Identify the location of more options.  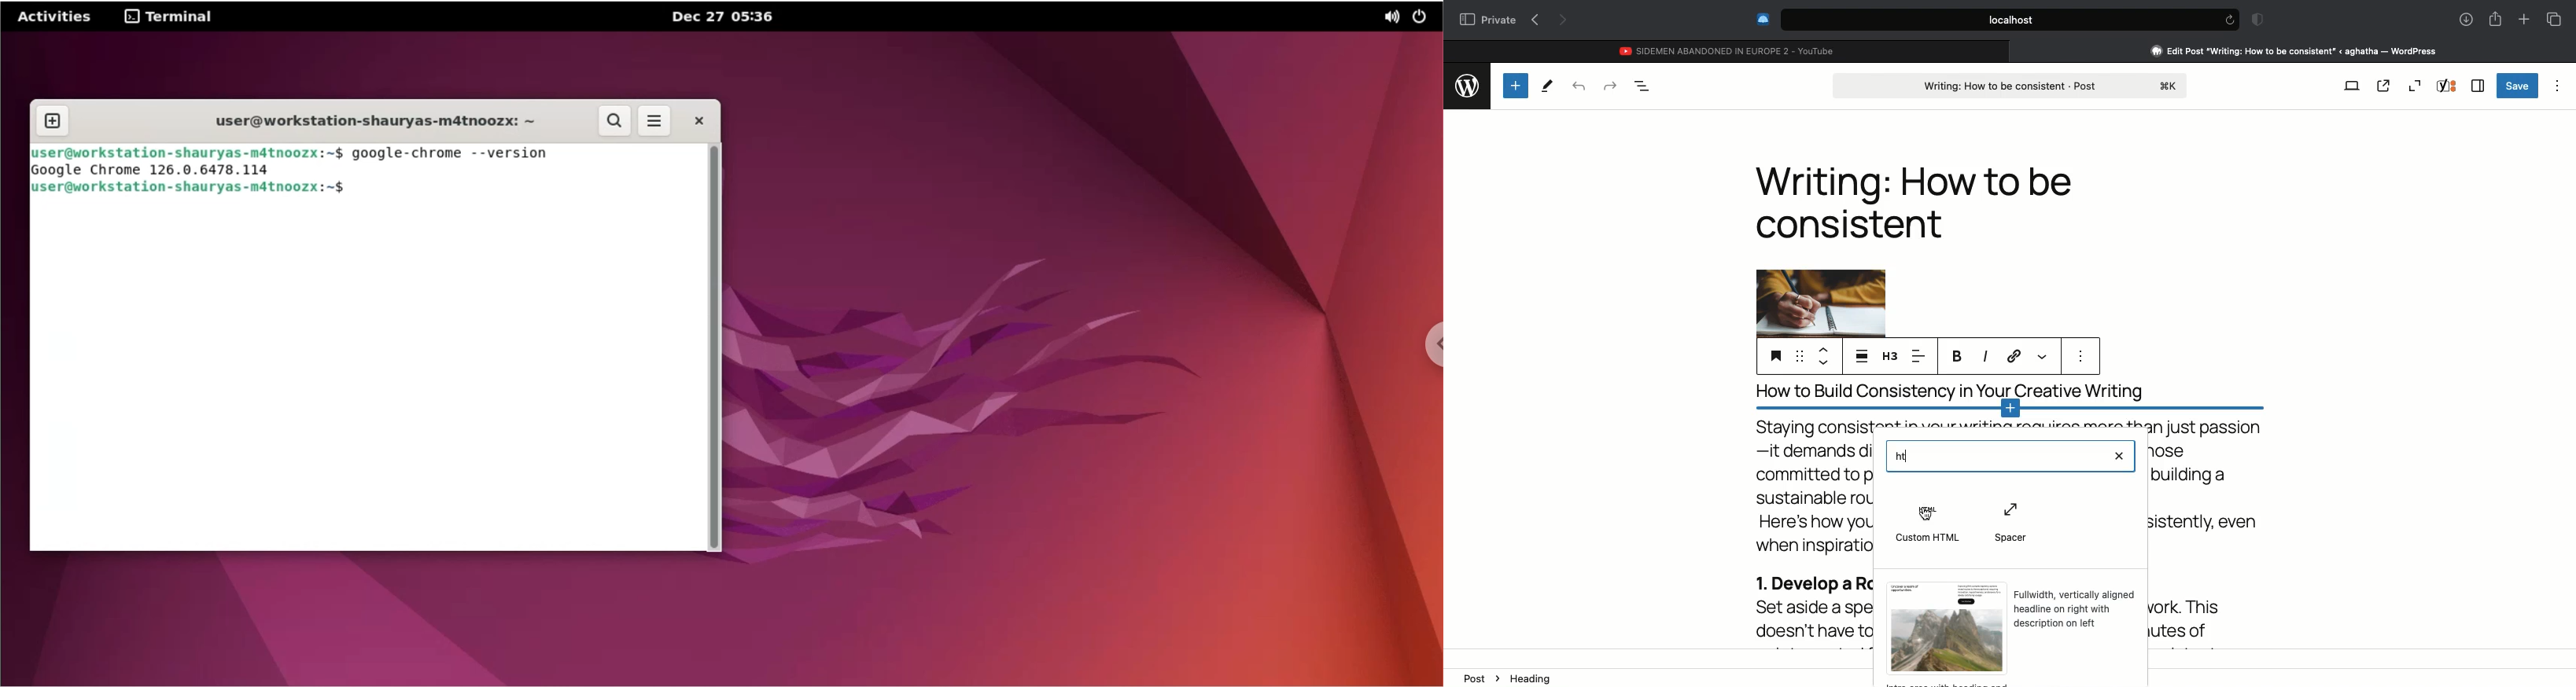
(2084, 358).